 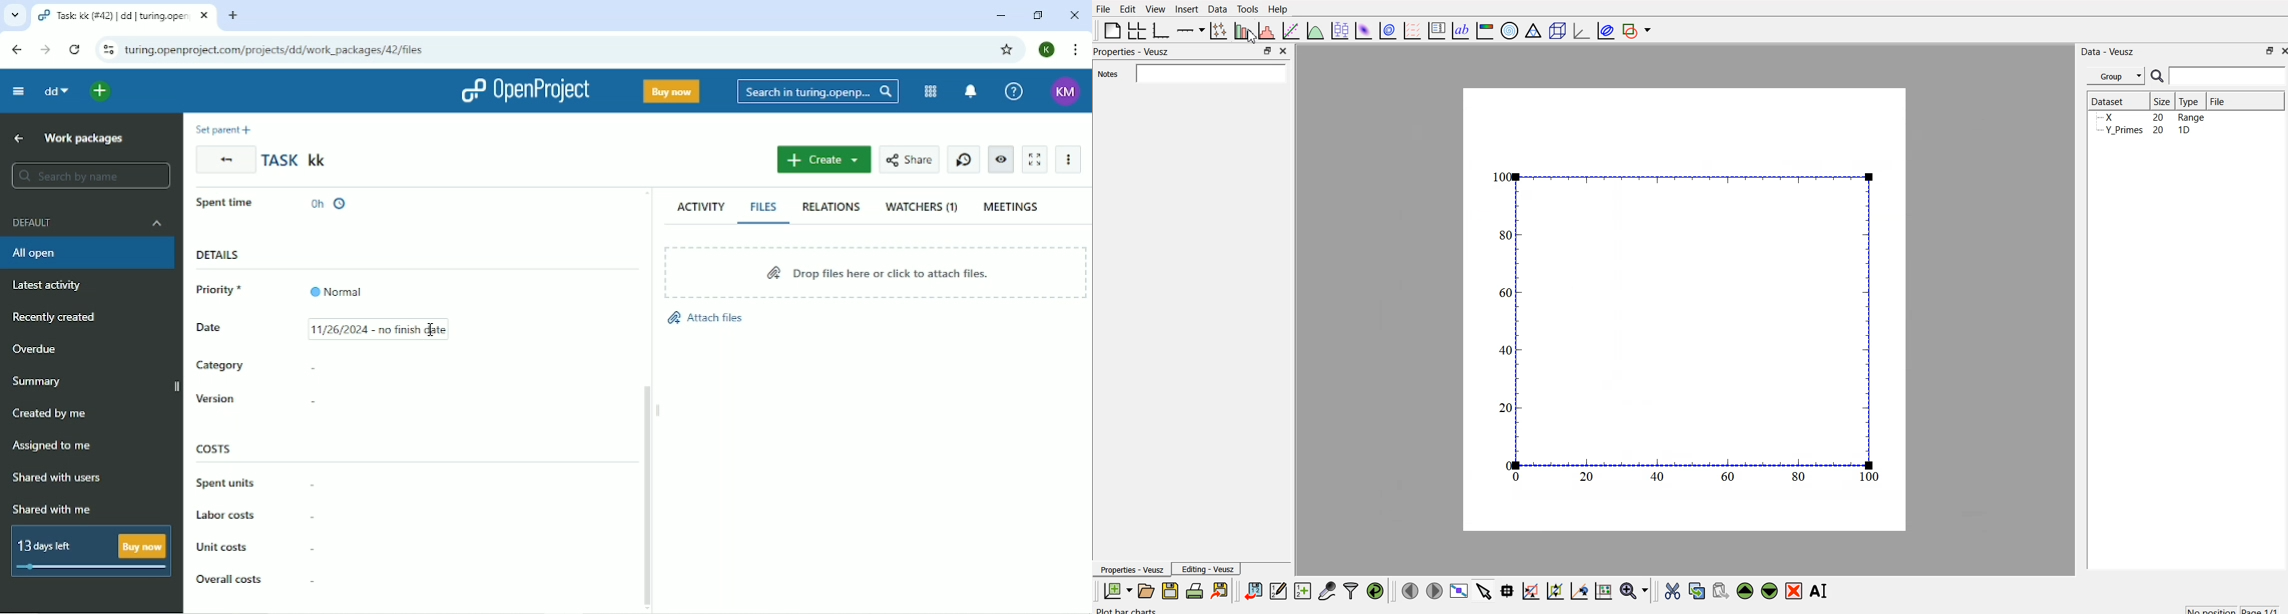 What do you see at coordinates (1076, 15) in the screenshot?
I see `Close` at bounding box center [1076, 15].